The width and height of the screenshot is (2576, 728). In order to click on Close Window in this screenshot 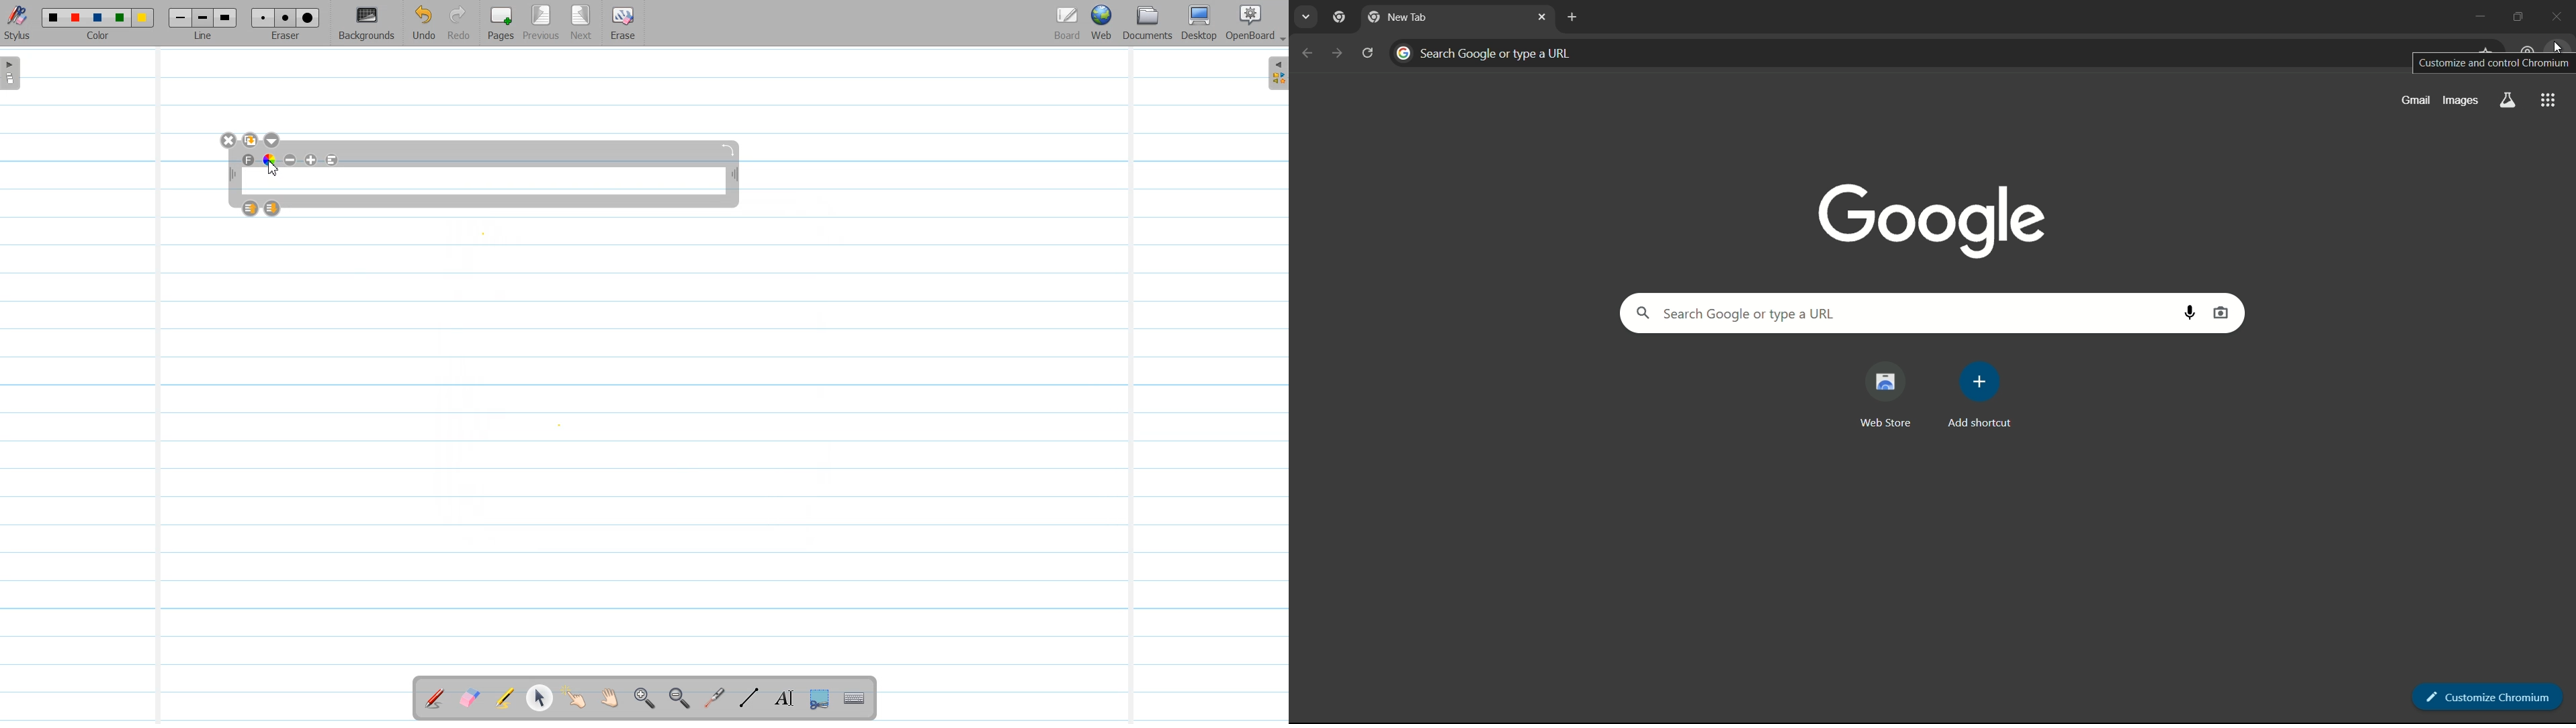, I will do `click(229, 140)`.